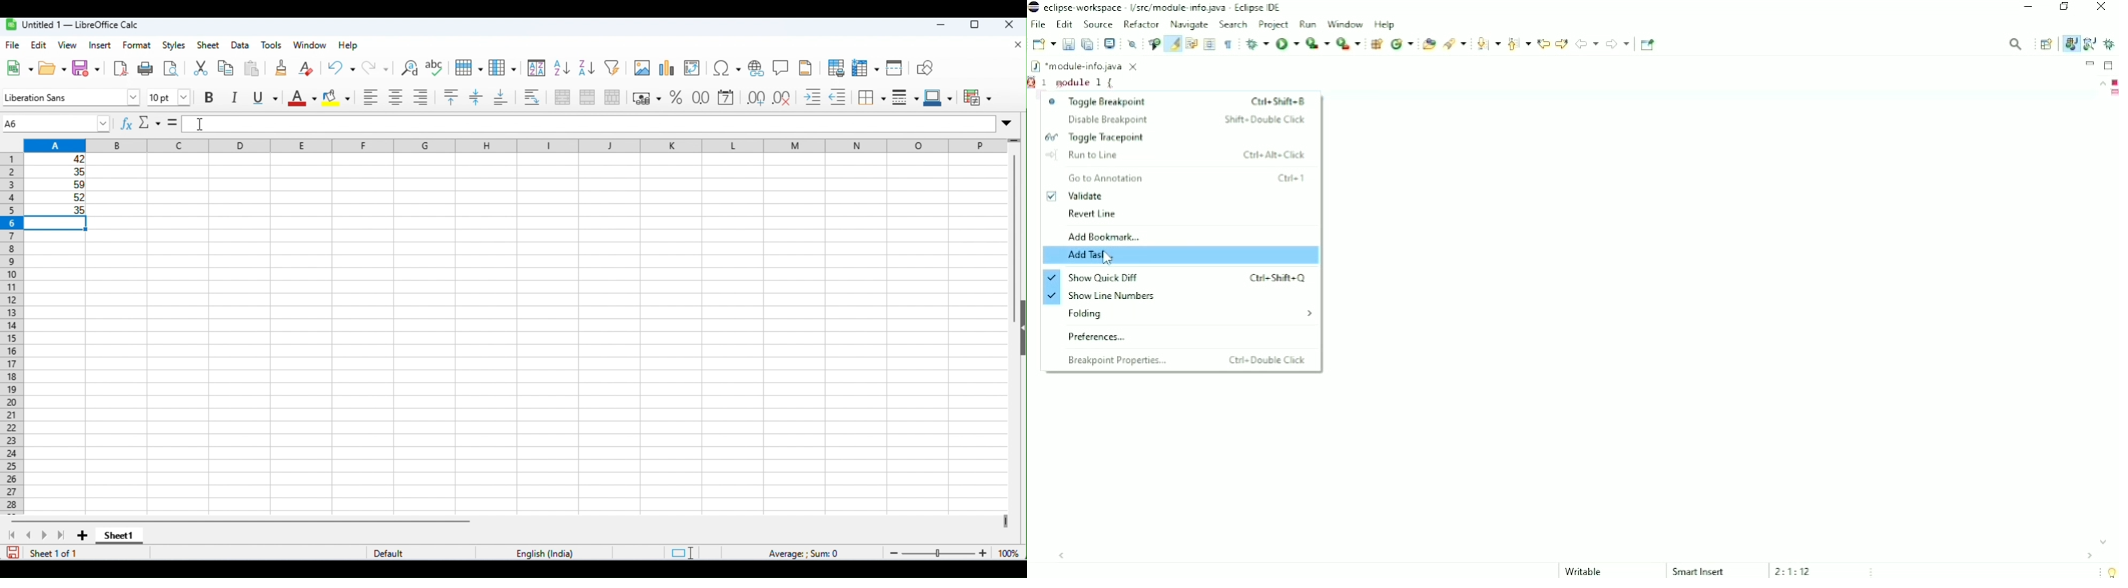  What do you see at coordinates (137, 45) in the screenshot?
I see `format` at bounding box center [137, 45].